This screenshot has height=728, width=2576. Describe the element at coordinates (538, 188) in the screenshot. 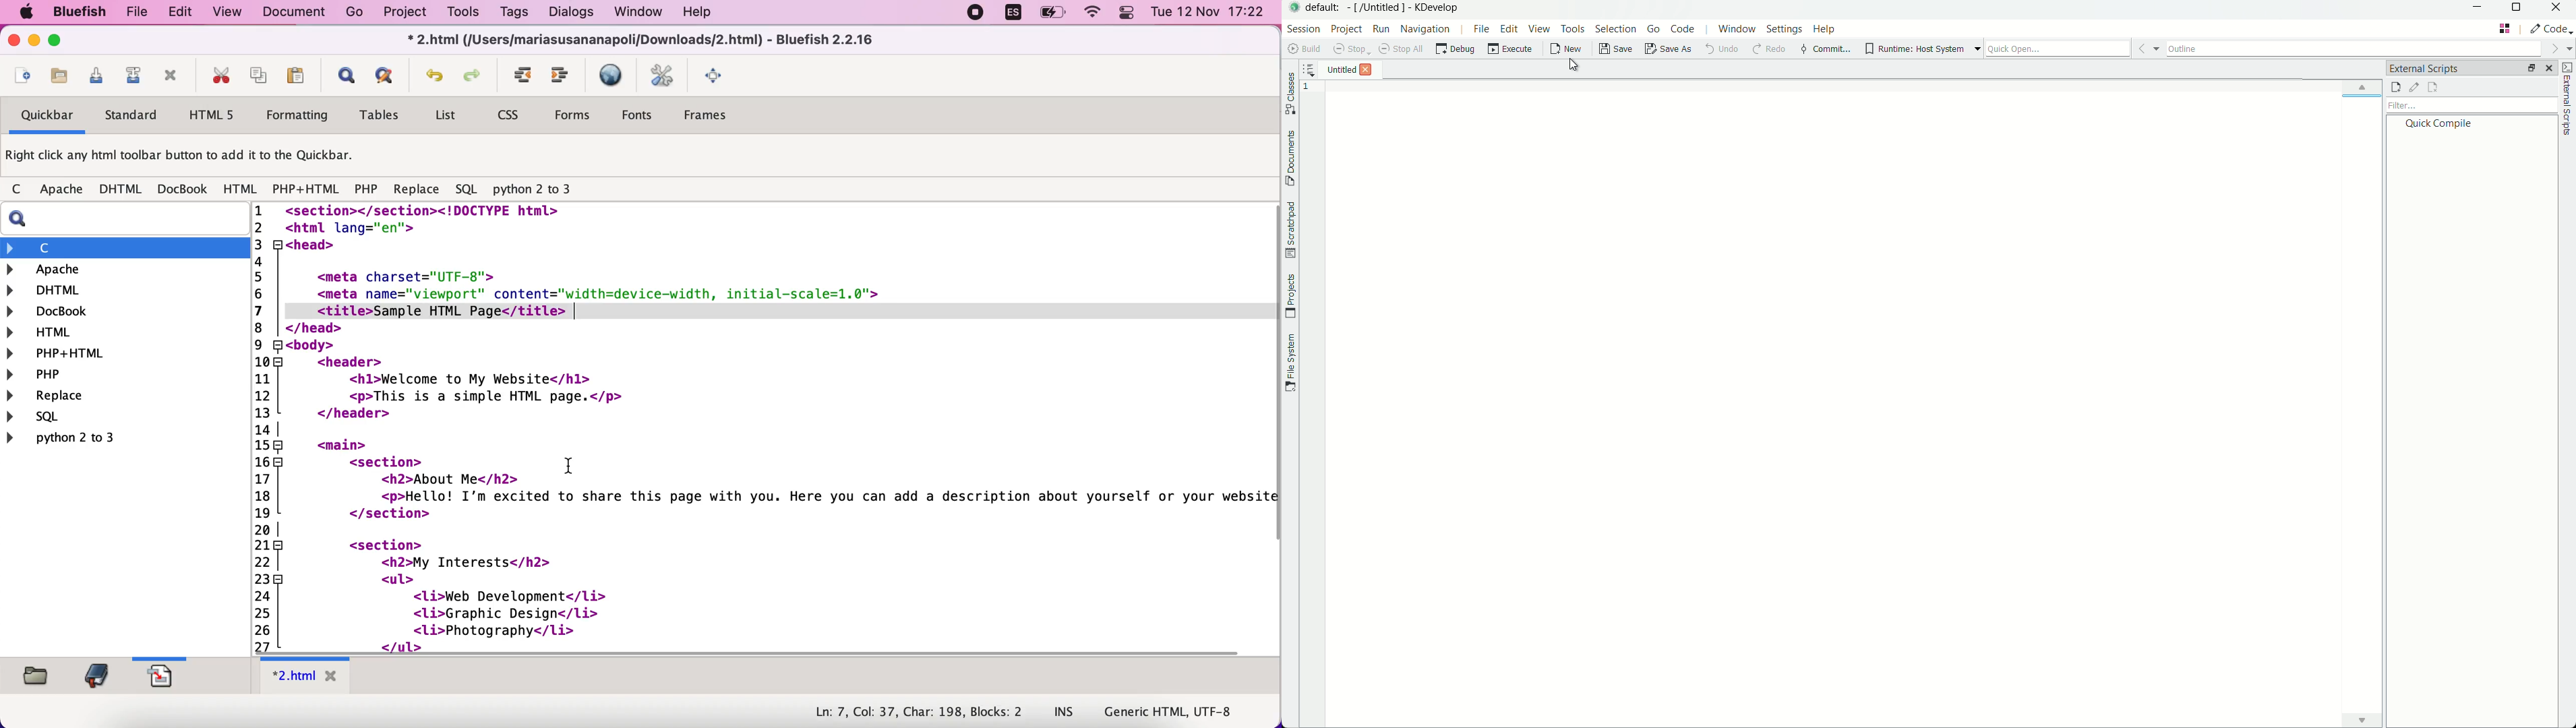

I see `python 2 to 3` at that location.